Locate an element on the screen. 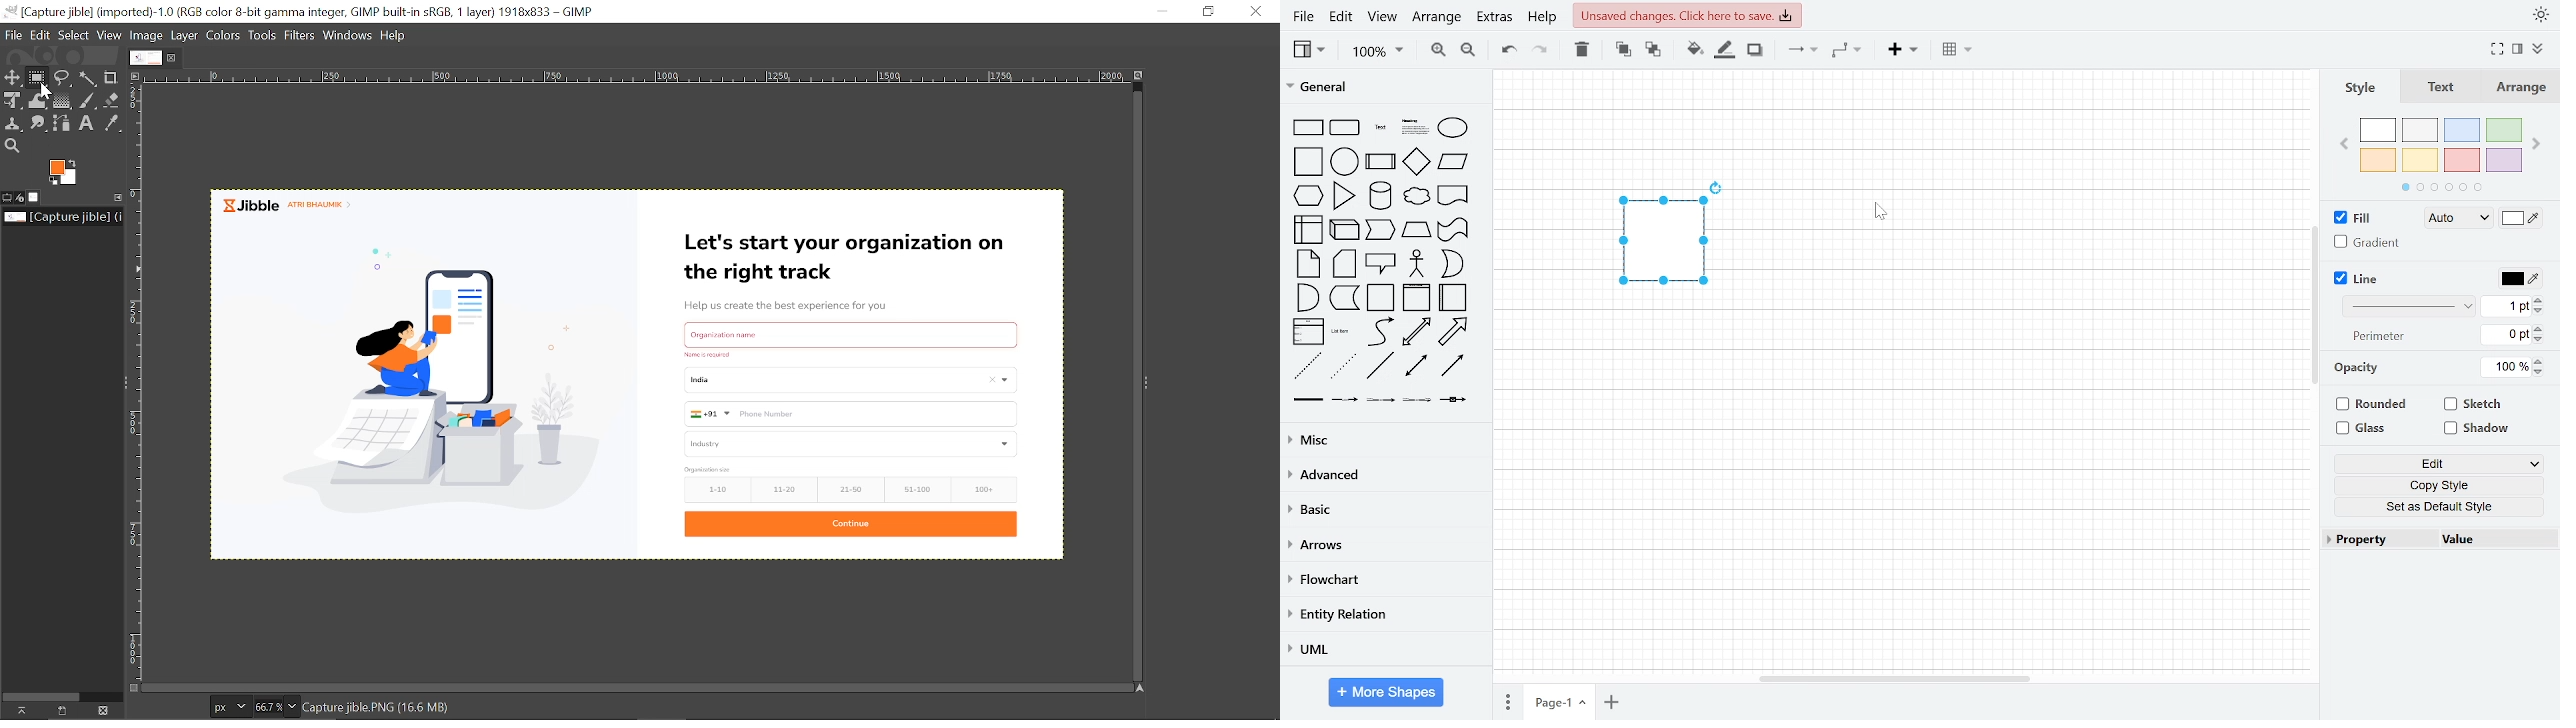 The image size is (2576, 728). line color is located at coordinates (2519, 279).